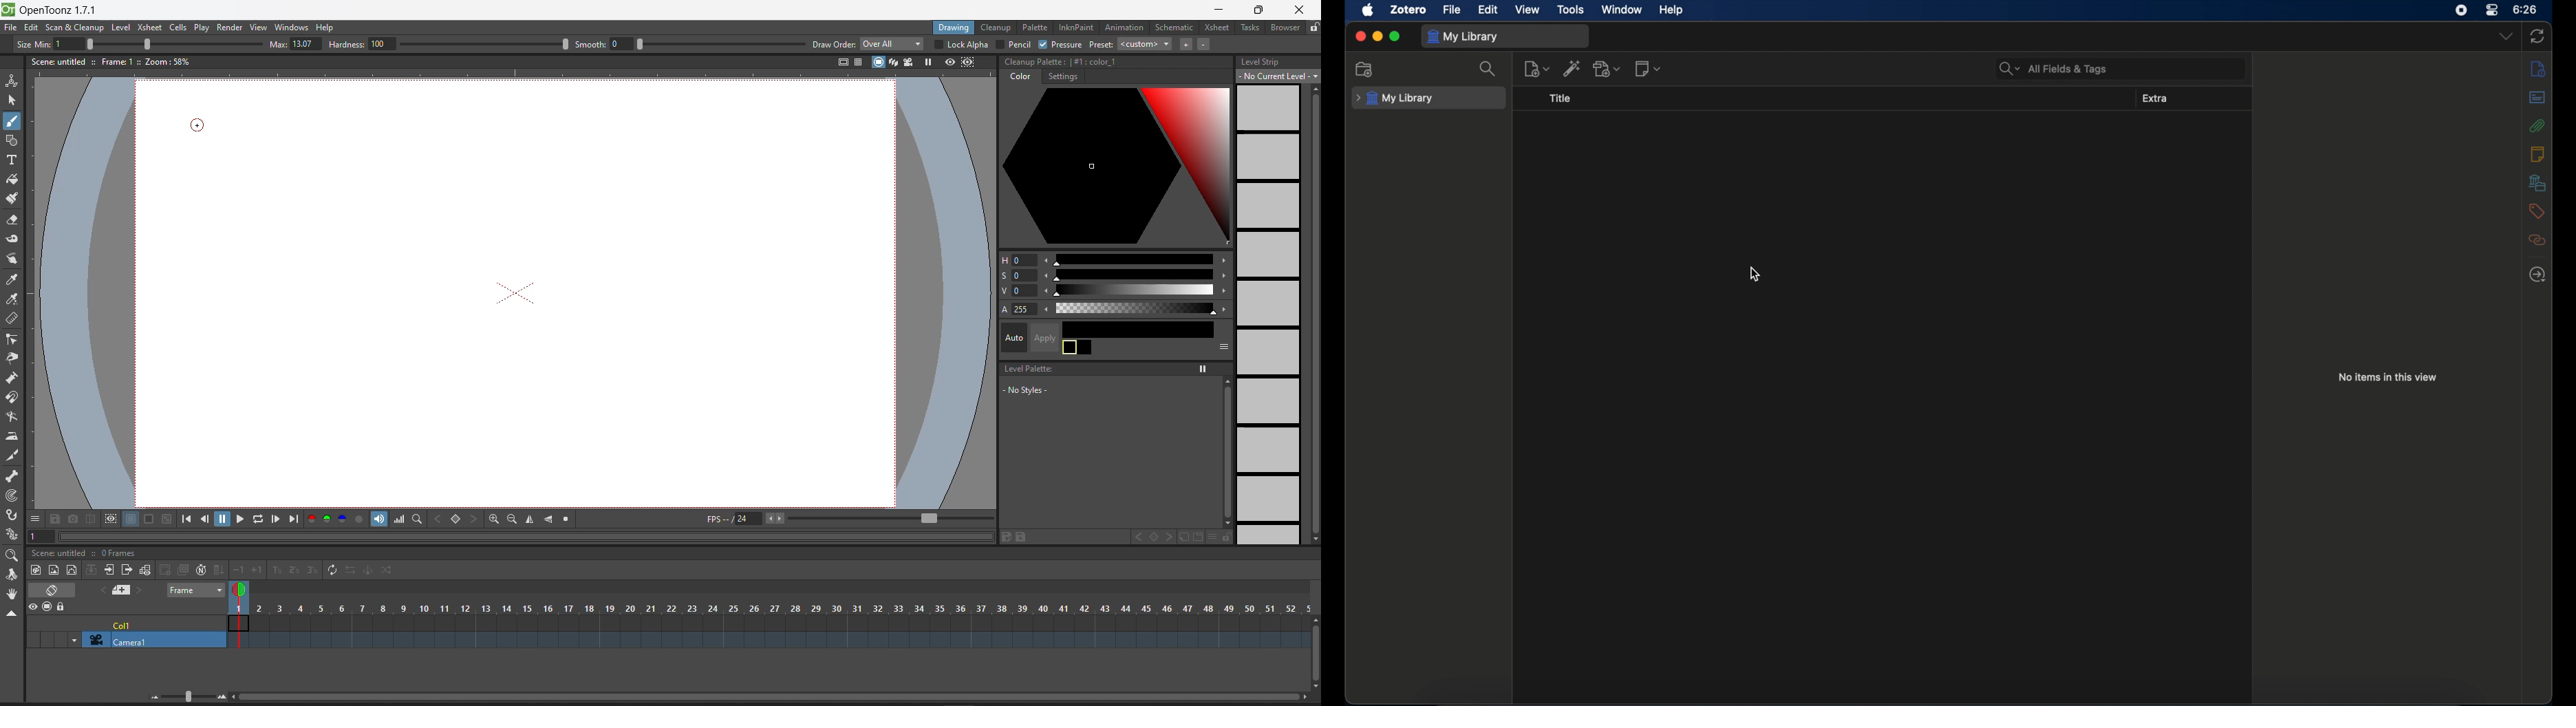  What do you see at coordinates (1487, 69) in the screenshot?
I see `search` at bounding box center [1487, 69].